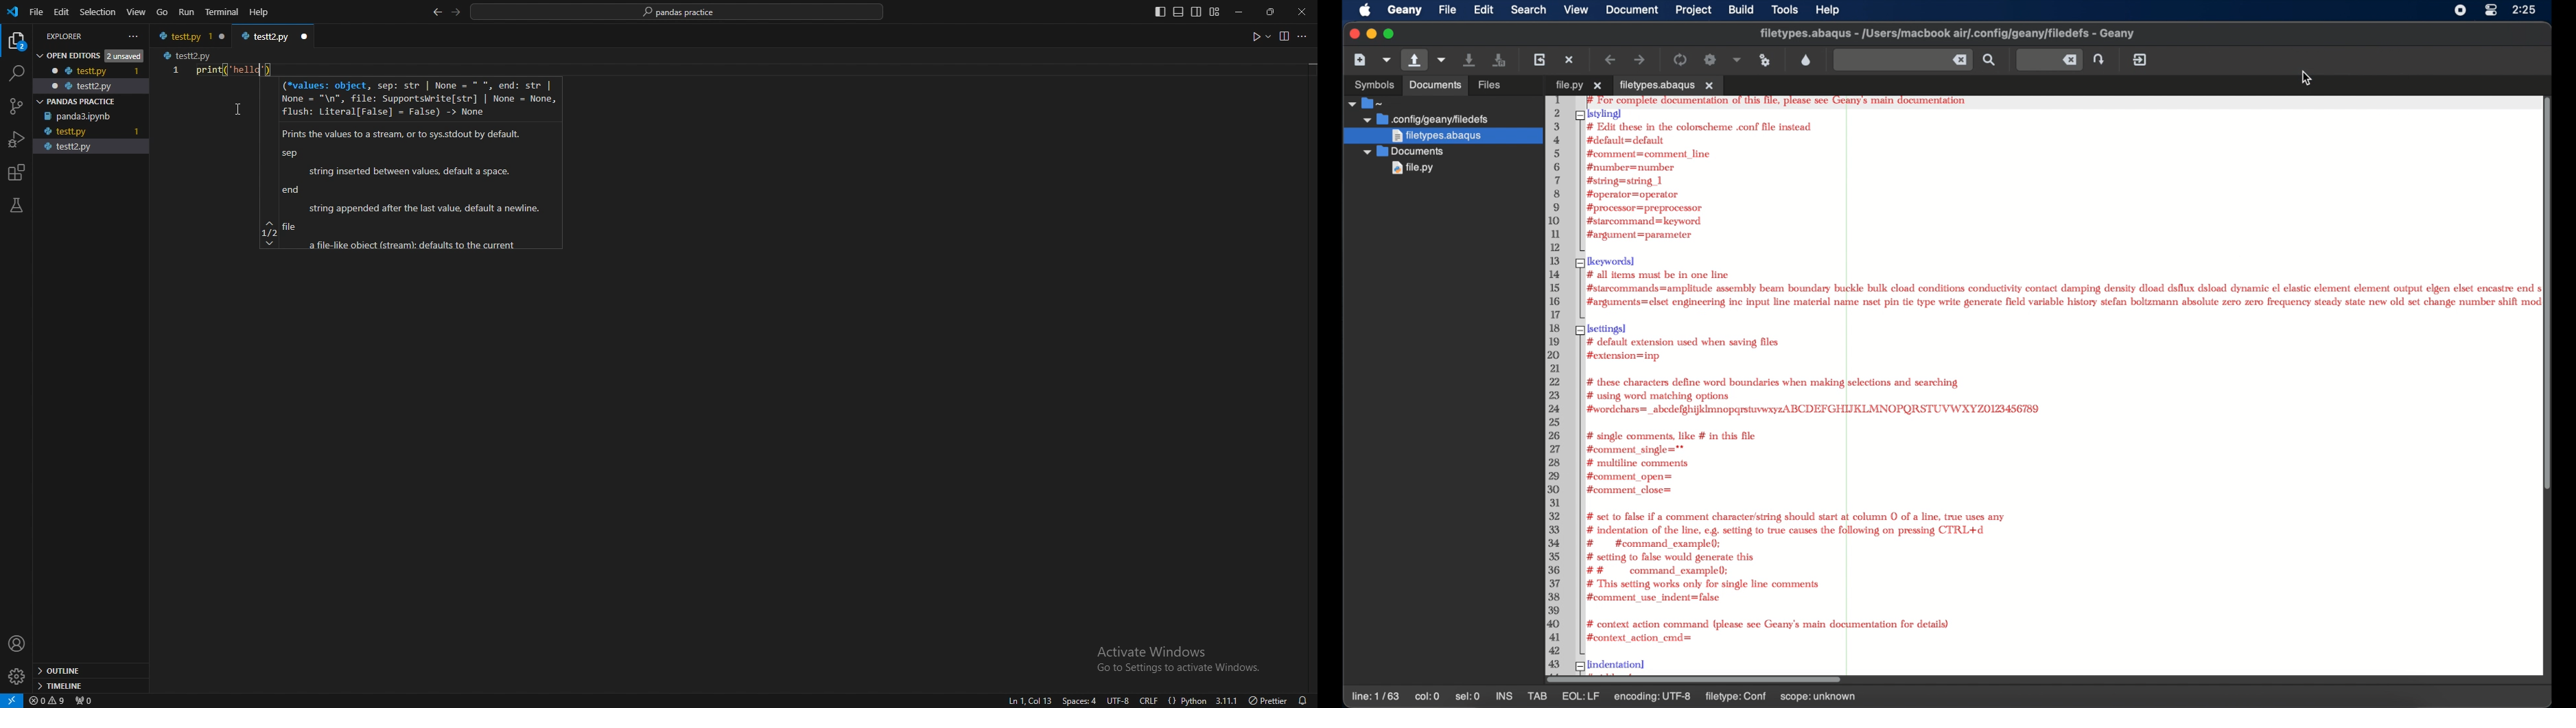 This screenshot has height=728, width=2576. What do you see at coordinates (1178, 12) in the screenshot?
I see `toggle panel` at bounding box center [1178, 12].